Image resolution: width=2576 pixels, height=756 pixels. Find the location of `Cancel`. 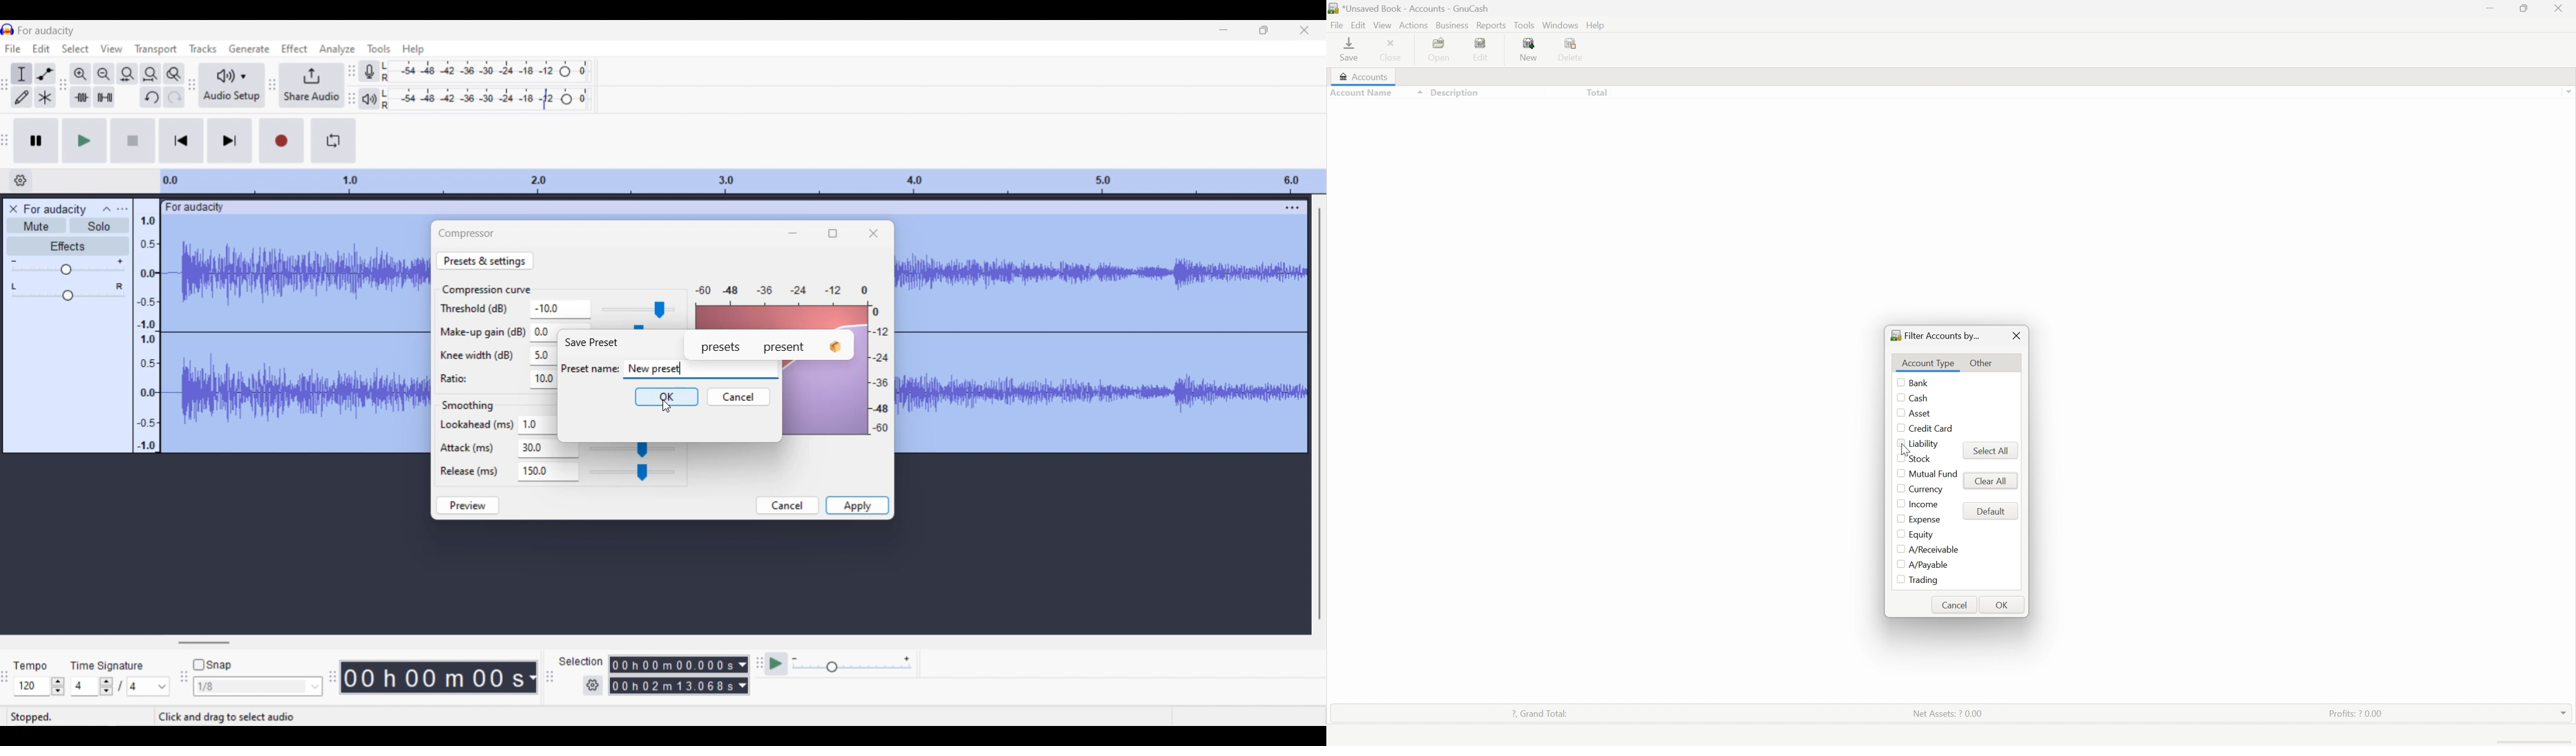

Cancel is located at coordinates (788, 506).